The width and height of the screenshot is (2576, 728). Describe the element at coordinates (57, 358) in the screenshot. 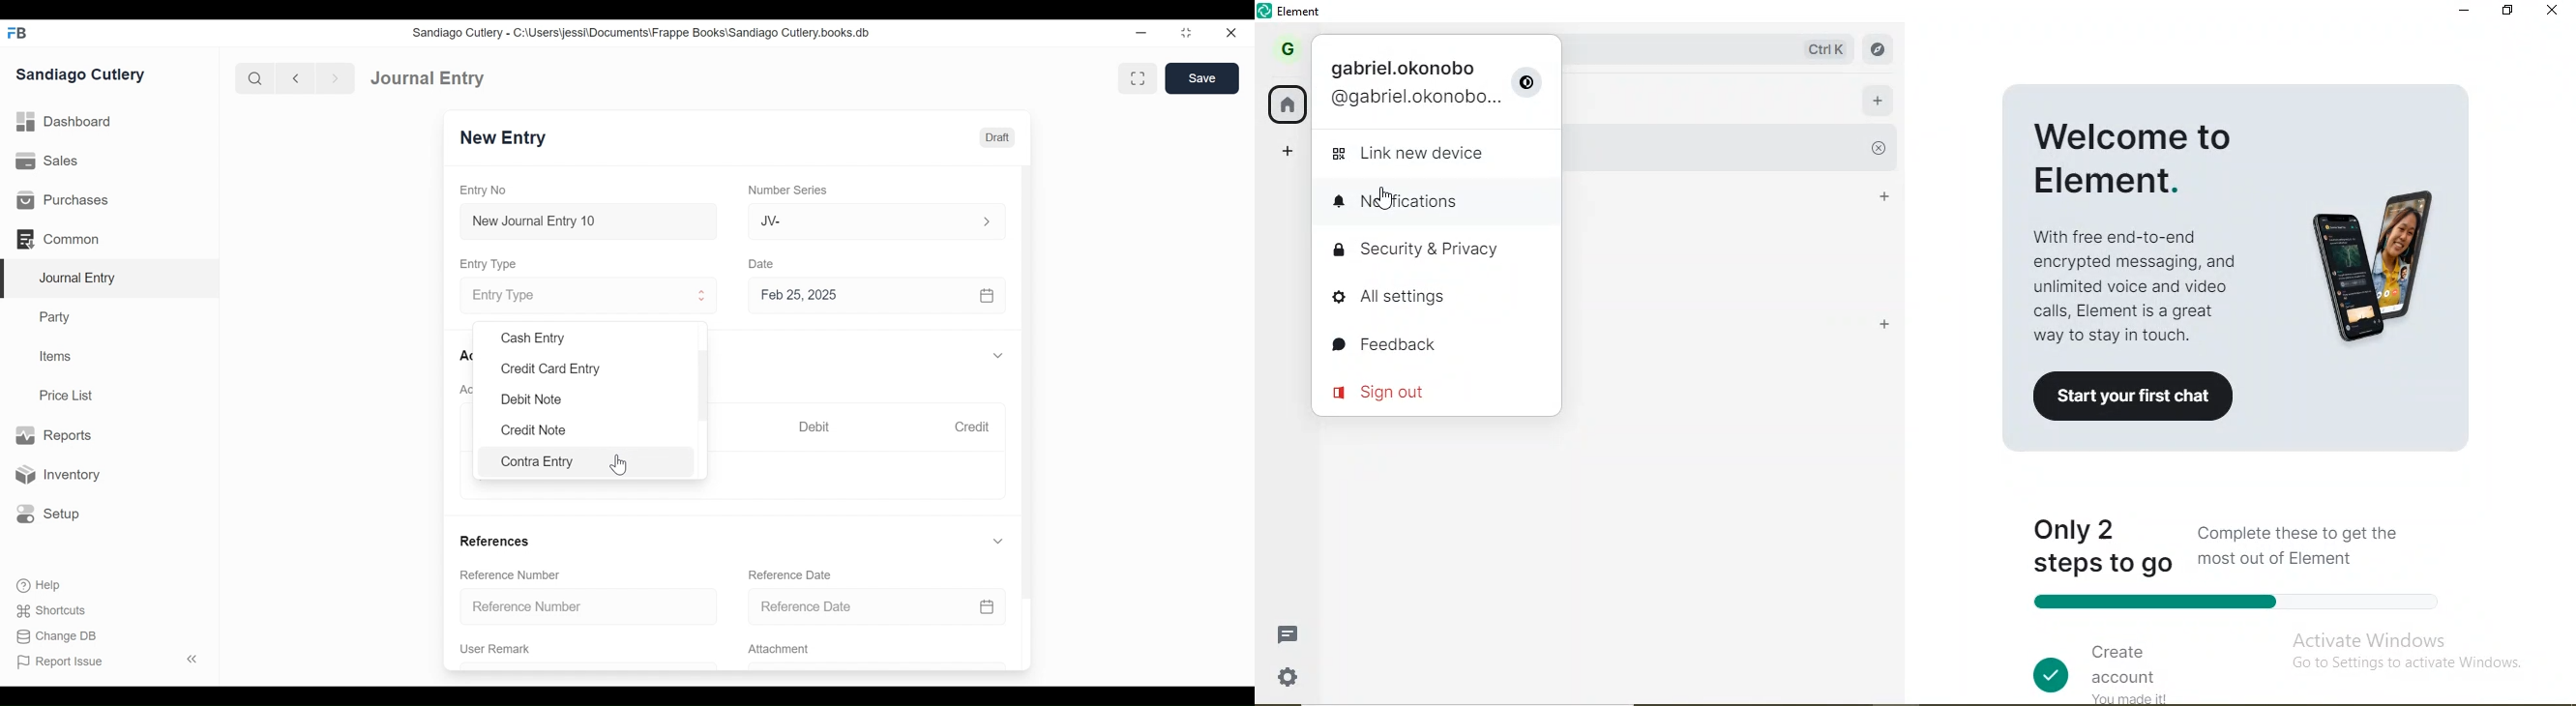

I see `Items` at that location.